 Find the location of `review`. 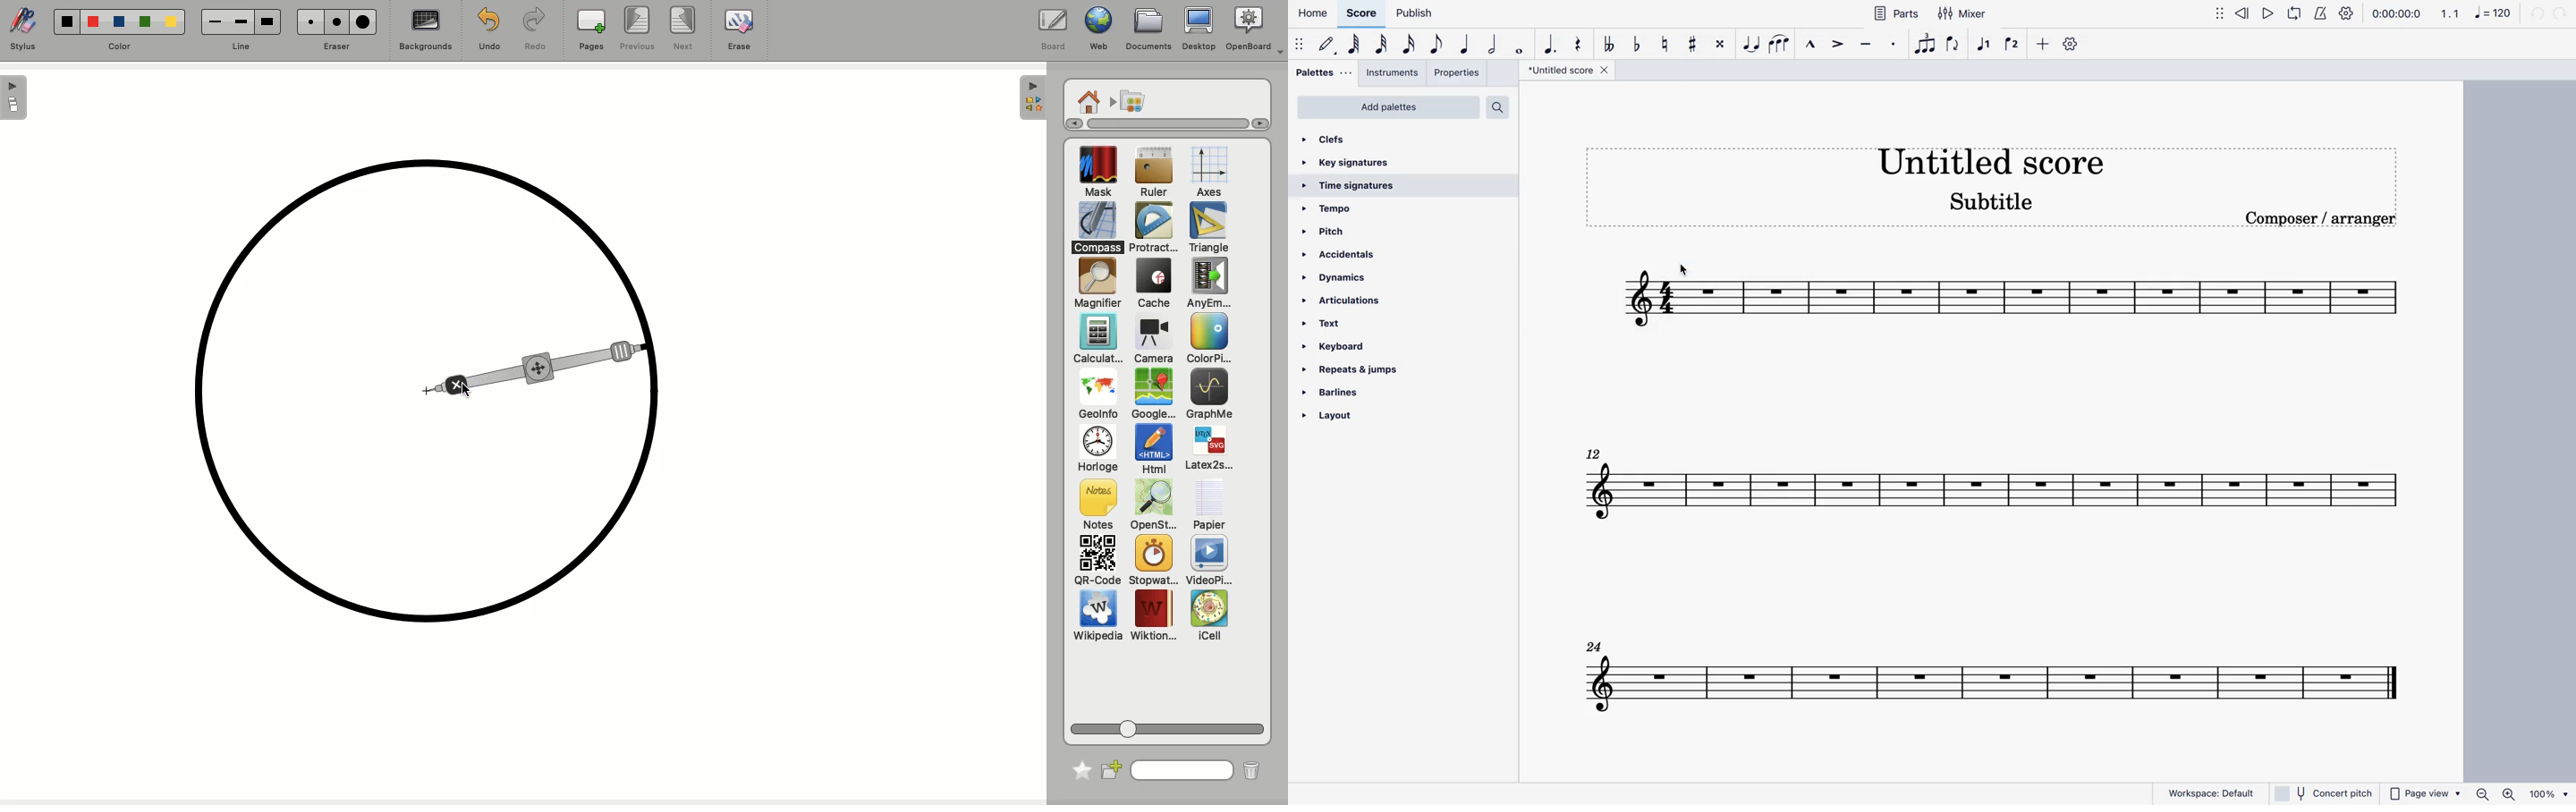

review is located at coordinates (2243, 12).